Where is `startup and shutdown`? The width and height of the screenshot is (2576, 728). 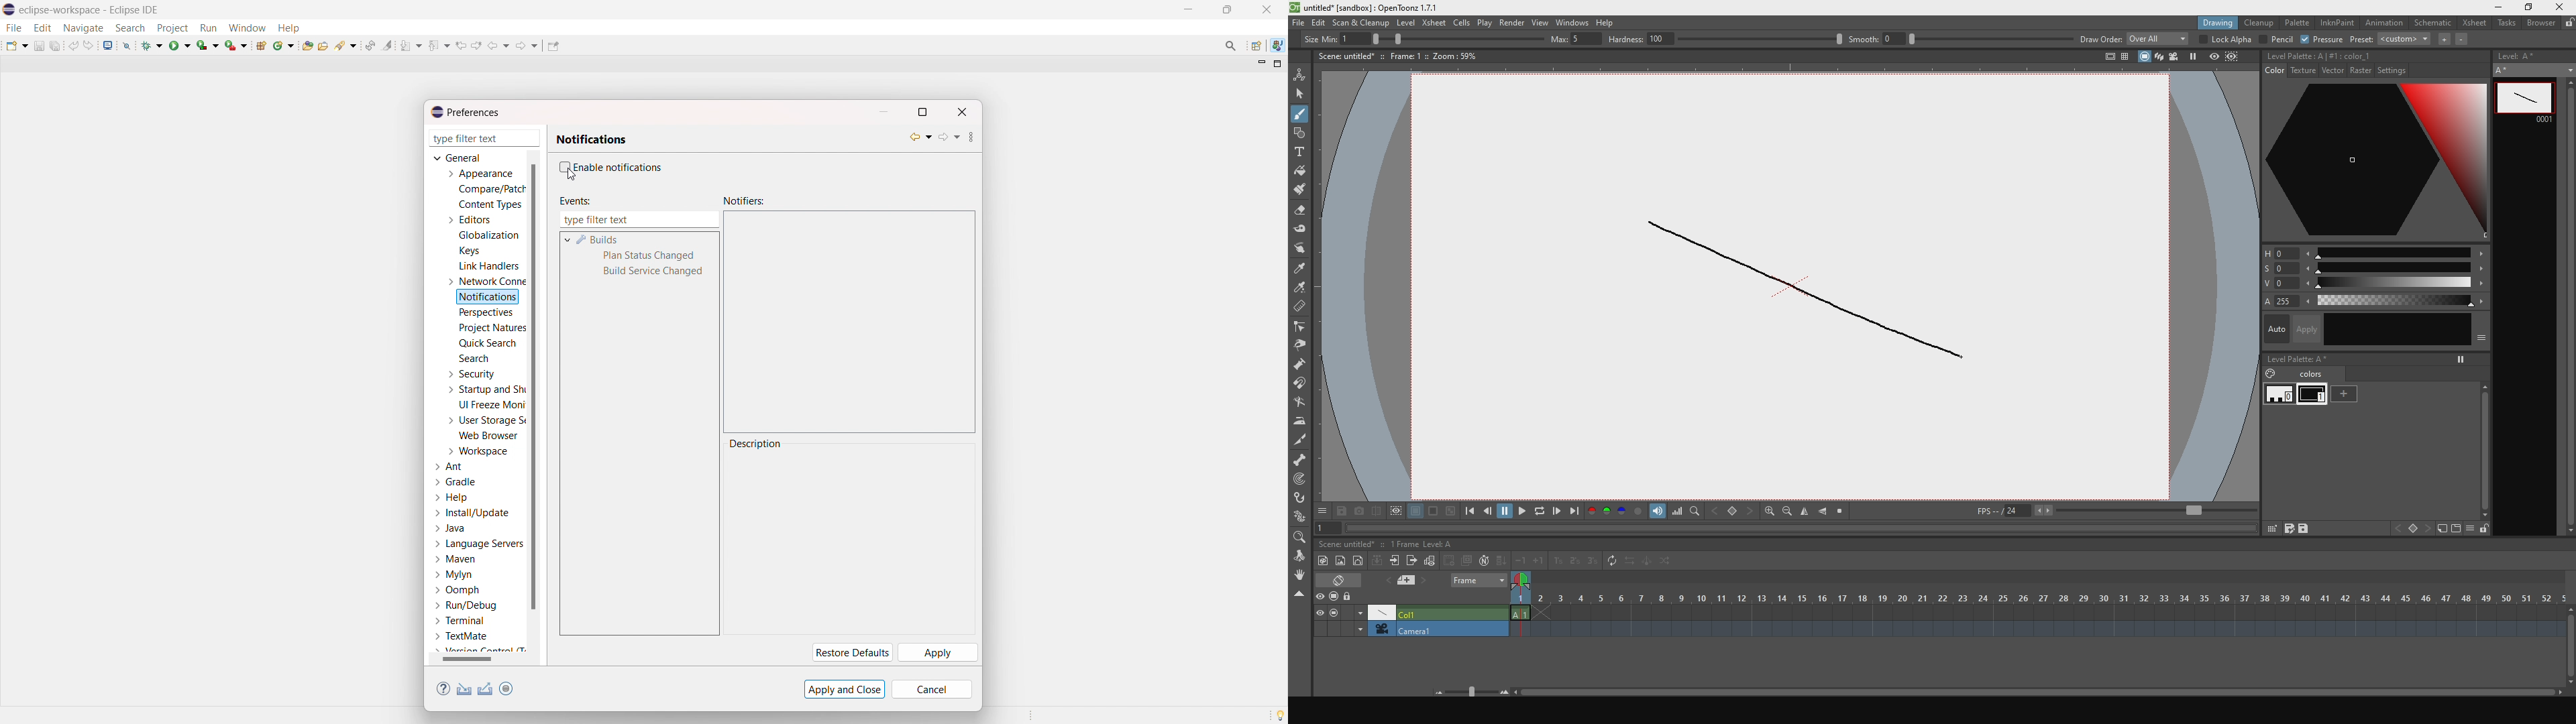
startup and shutdown is located at coordinates (484, 389).